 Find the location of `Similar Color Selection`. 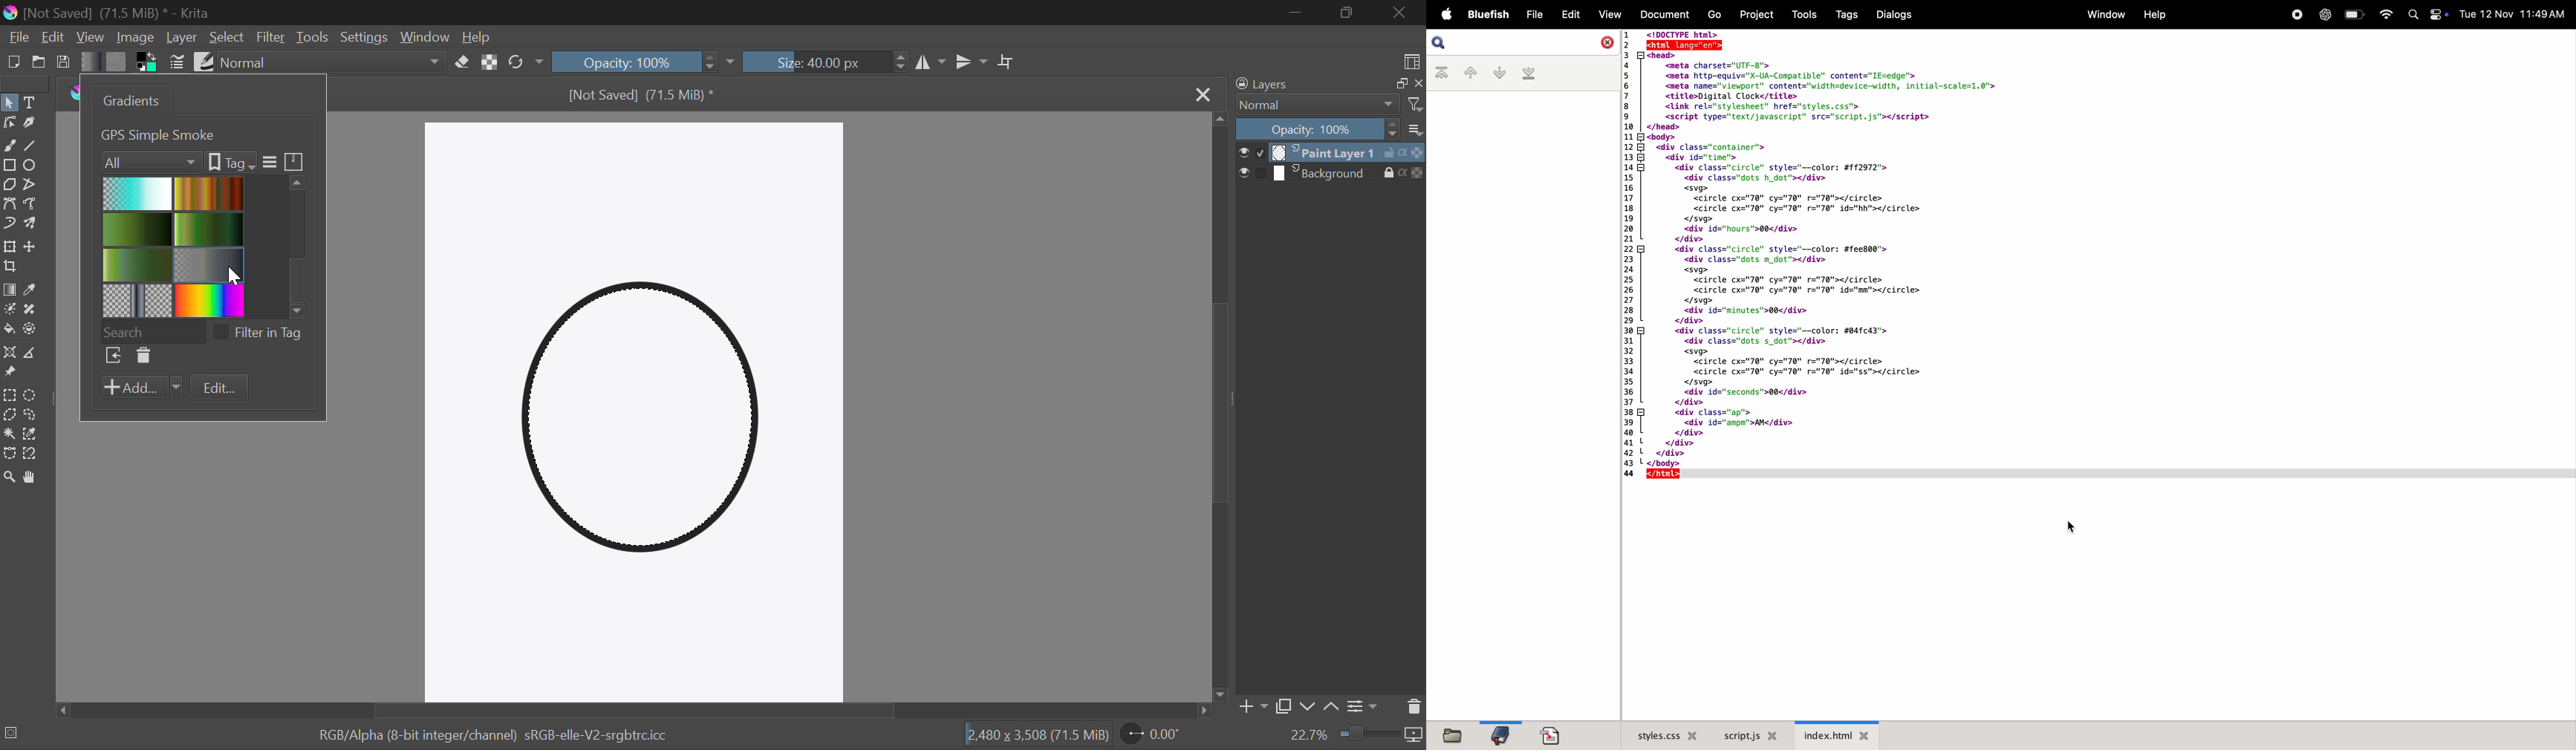

Similar Color Selection is located at coordinates (36, 433).